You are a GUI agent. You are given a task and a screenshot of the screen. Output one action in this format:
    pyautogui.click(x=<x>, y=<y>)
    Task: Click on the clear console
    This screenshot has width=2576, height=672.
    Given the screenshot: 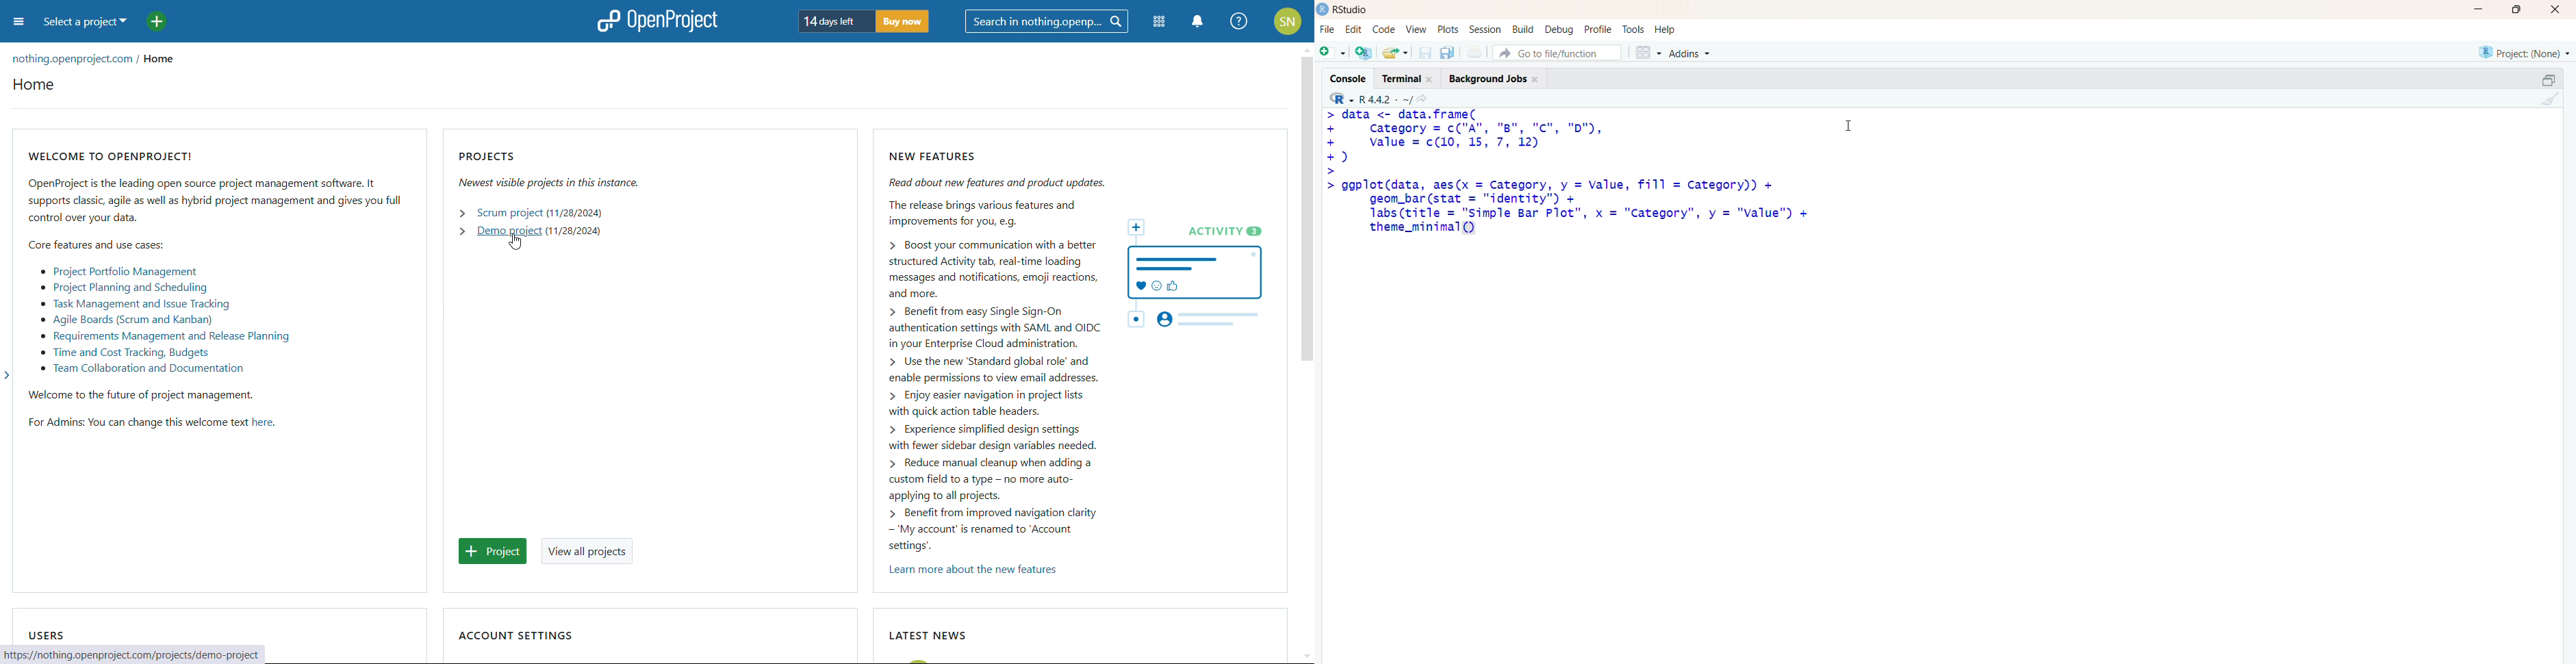 What is the action you would take?
    pyautogui.click(x=2549, y=99)
    